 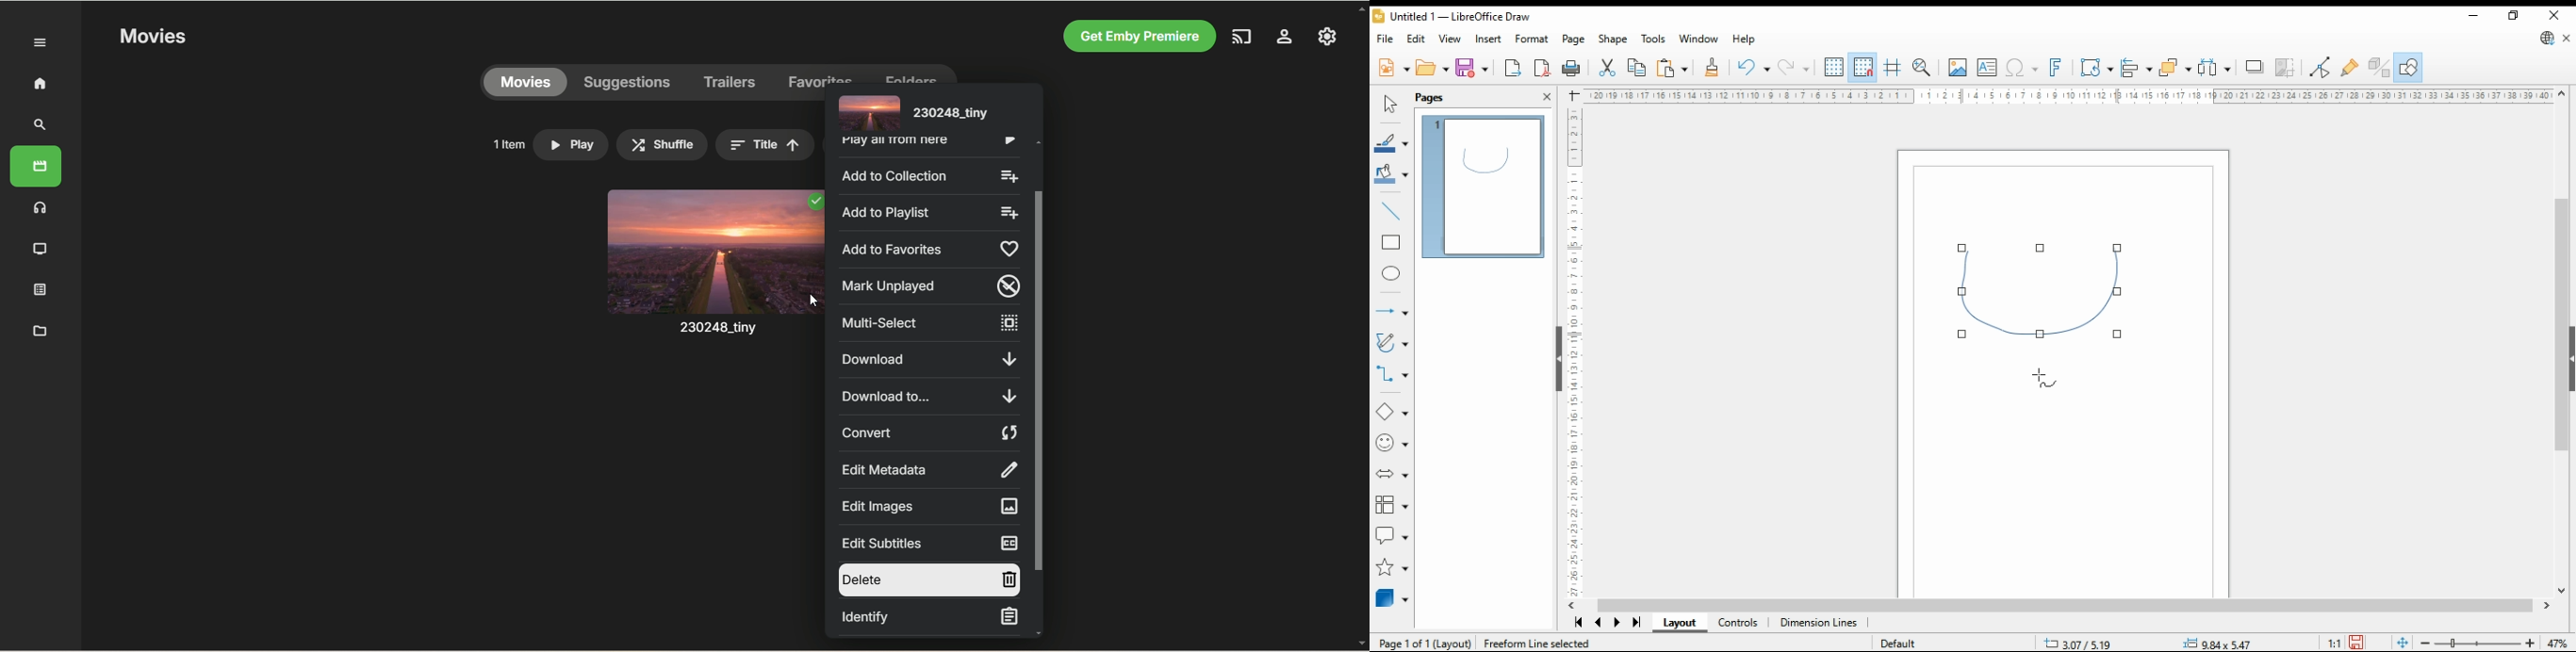 What do you see at coordinates (927, 249) in the screenshot?
I see `add to favorites` at bounding box center [927, 249].